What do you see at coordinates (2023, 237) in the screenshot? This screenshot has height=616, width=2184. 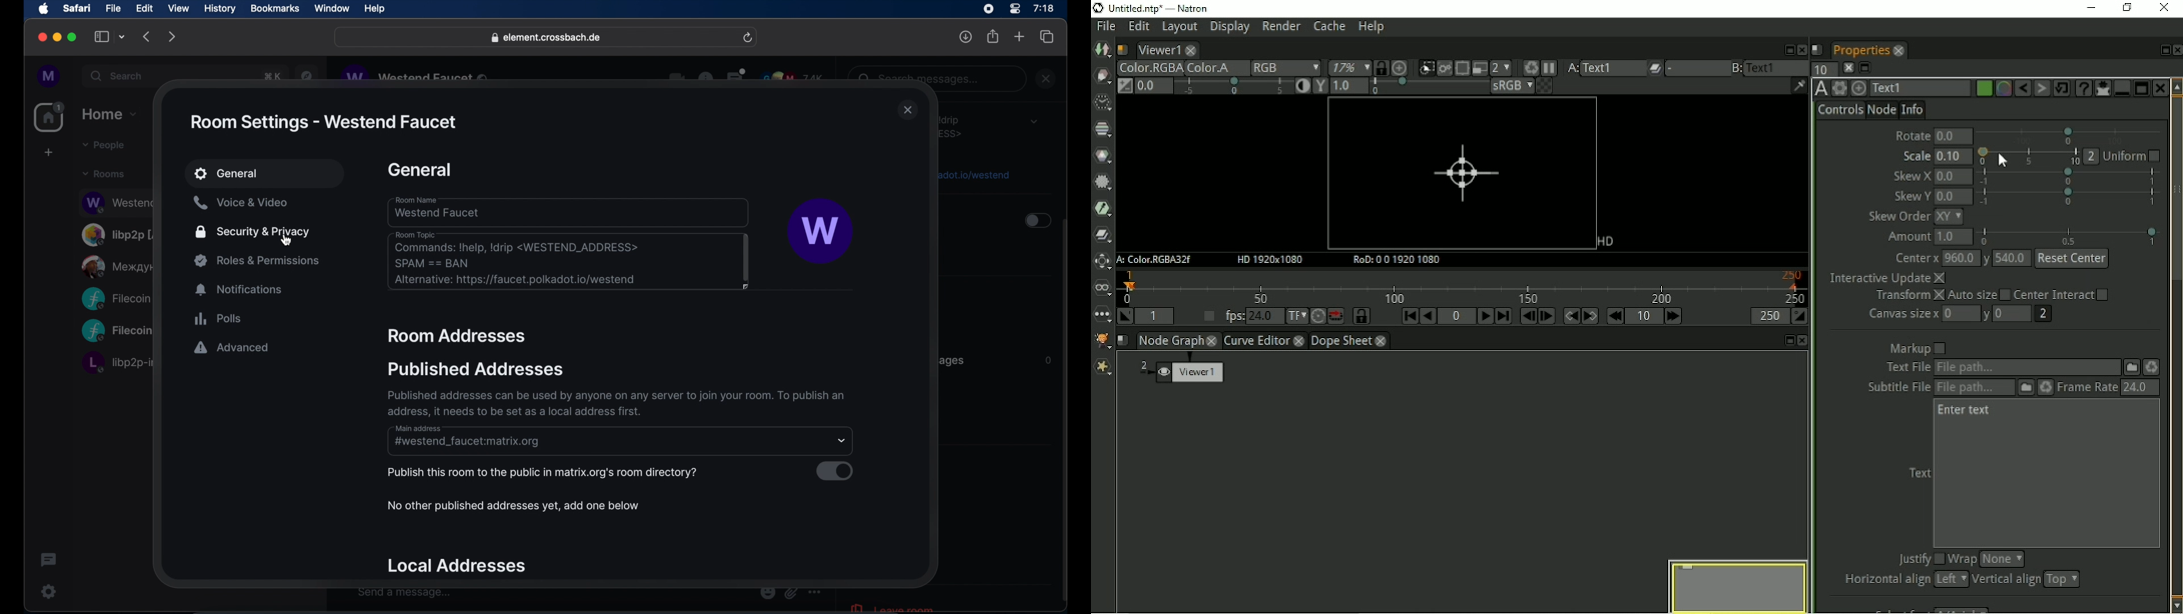 I see `Amount` at bounding box center [2023, 237].